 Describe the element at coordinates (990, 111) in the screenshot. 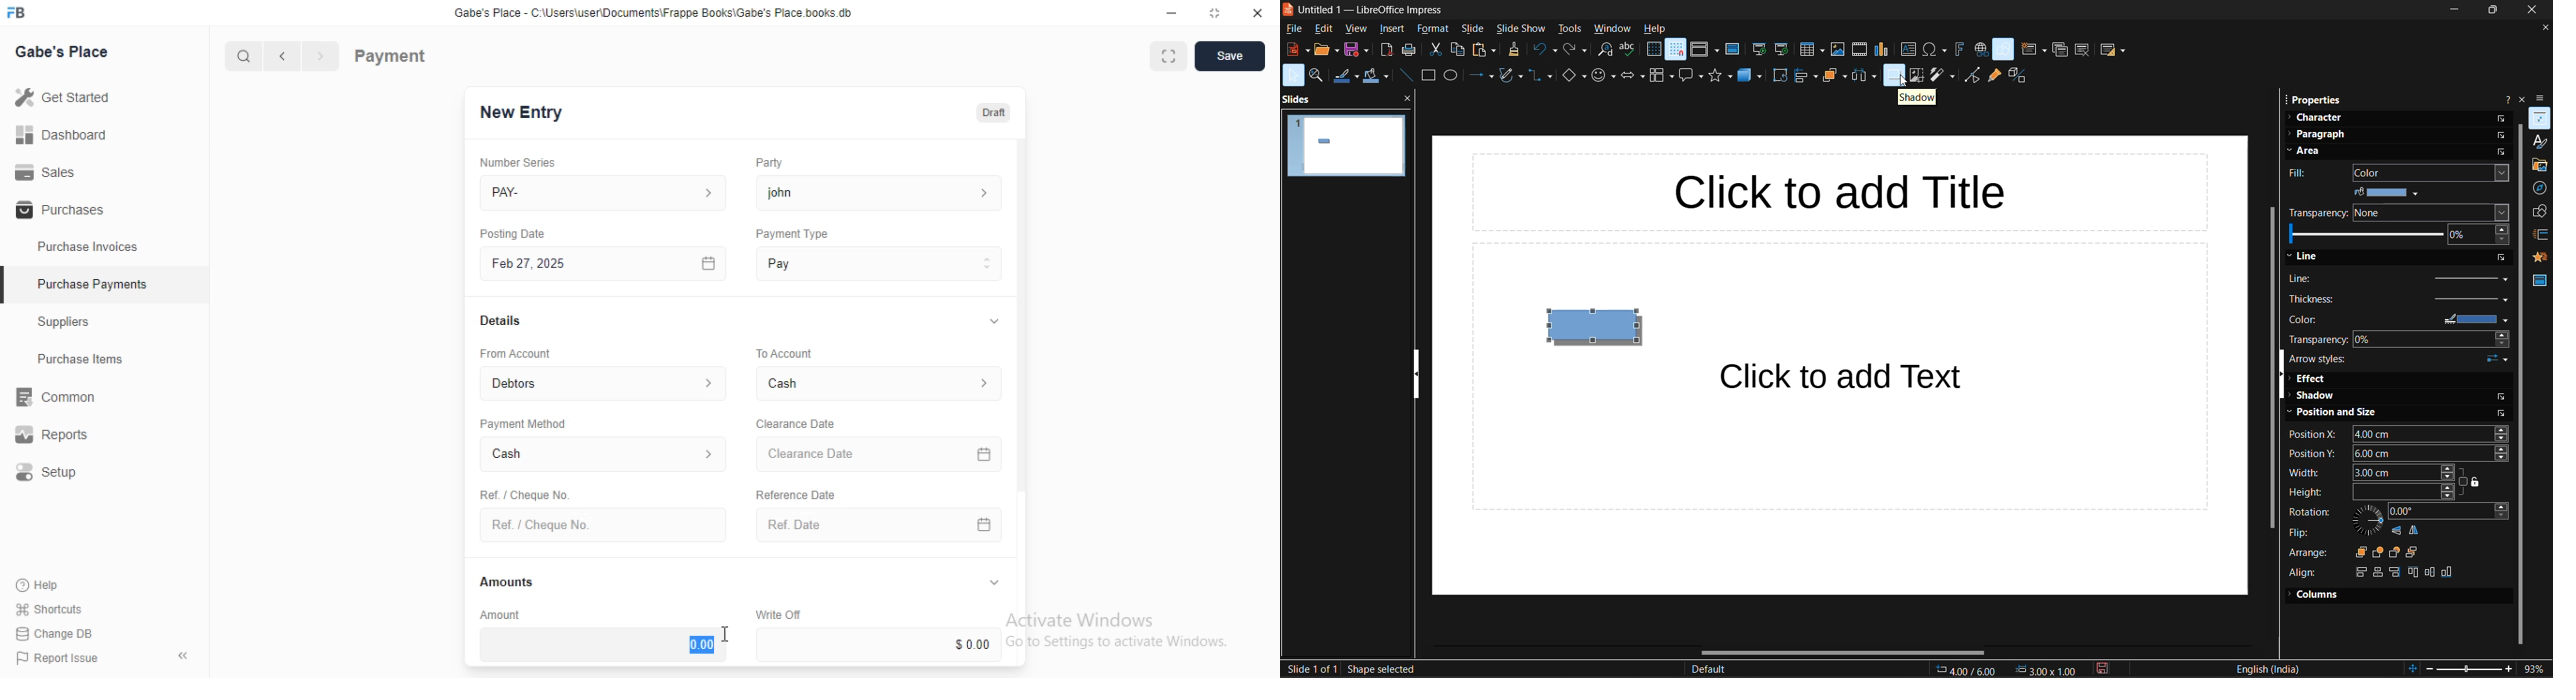

I see `Draft` at that location.